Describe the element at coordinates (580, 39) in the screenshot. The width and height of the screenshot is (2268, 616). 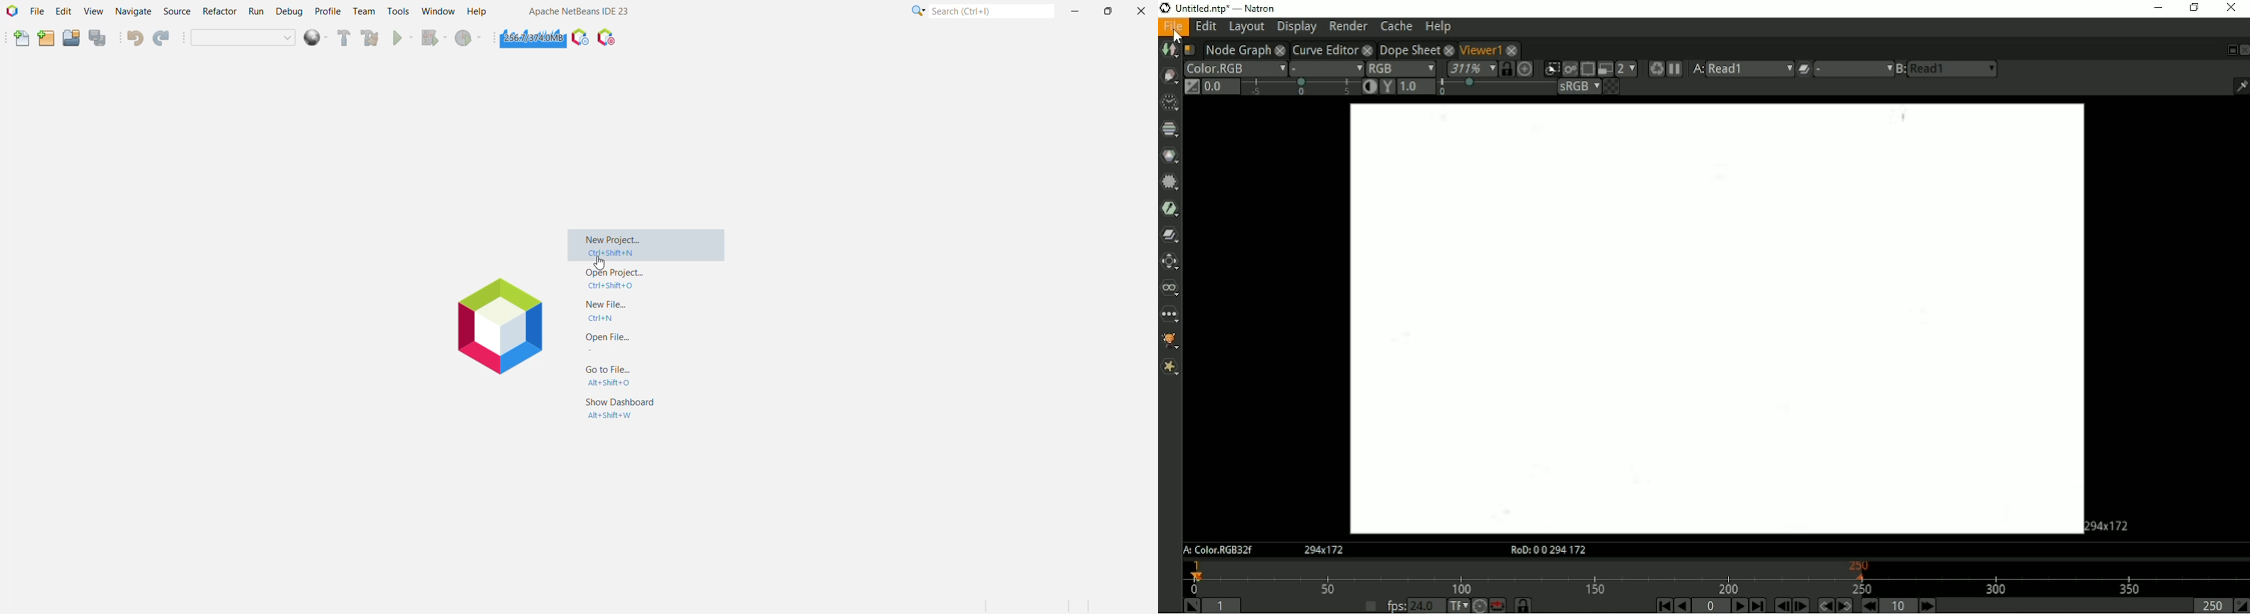
I see `Profile the IDE` at that location.